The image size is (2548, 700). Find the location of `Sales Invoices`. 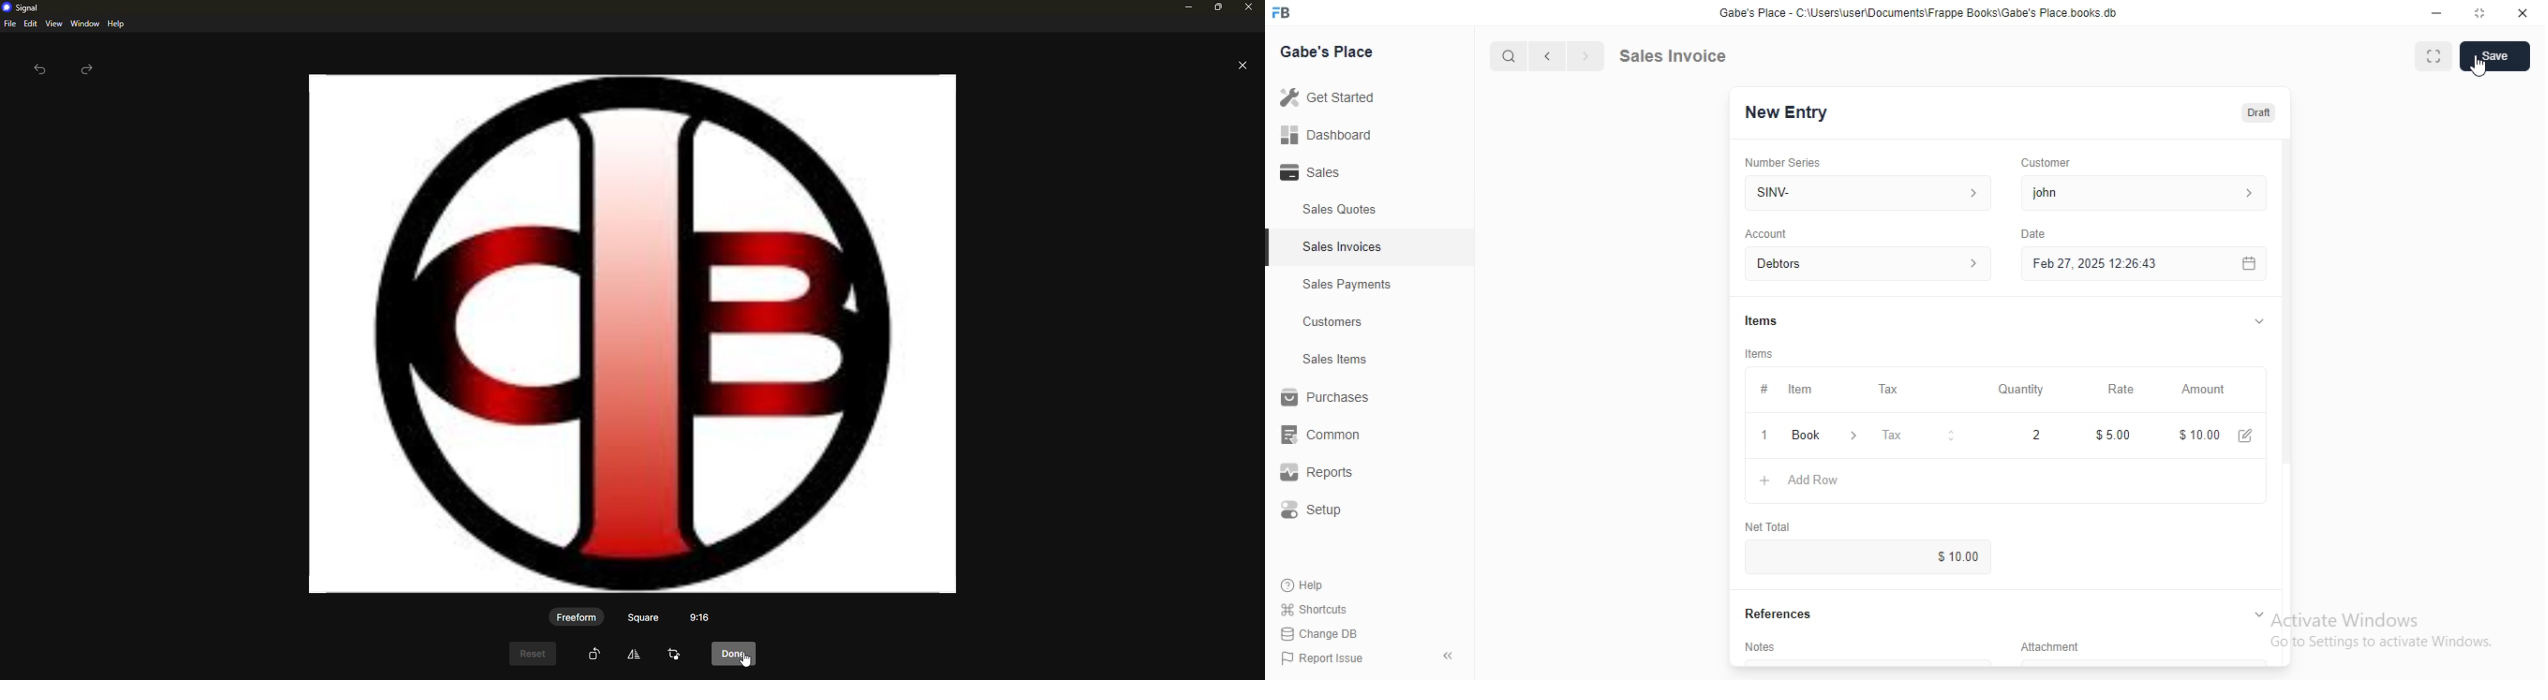

Sales Invoices is located at coordinates (1345, 248).